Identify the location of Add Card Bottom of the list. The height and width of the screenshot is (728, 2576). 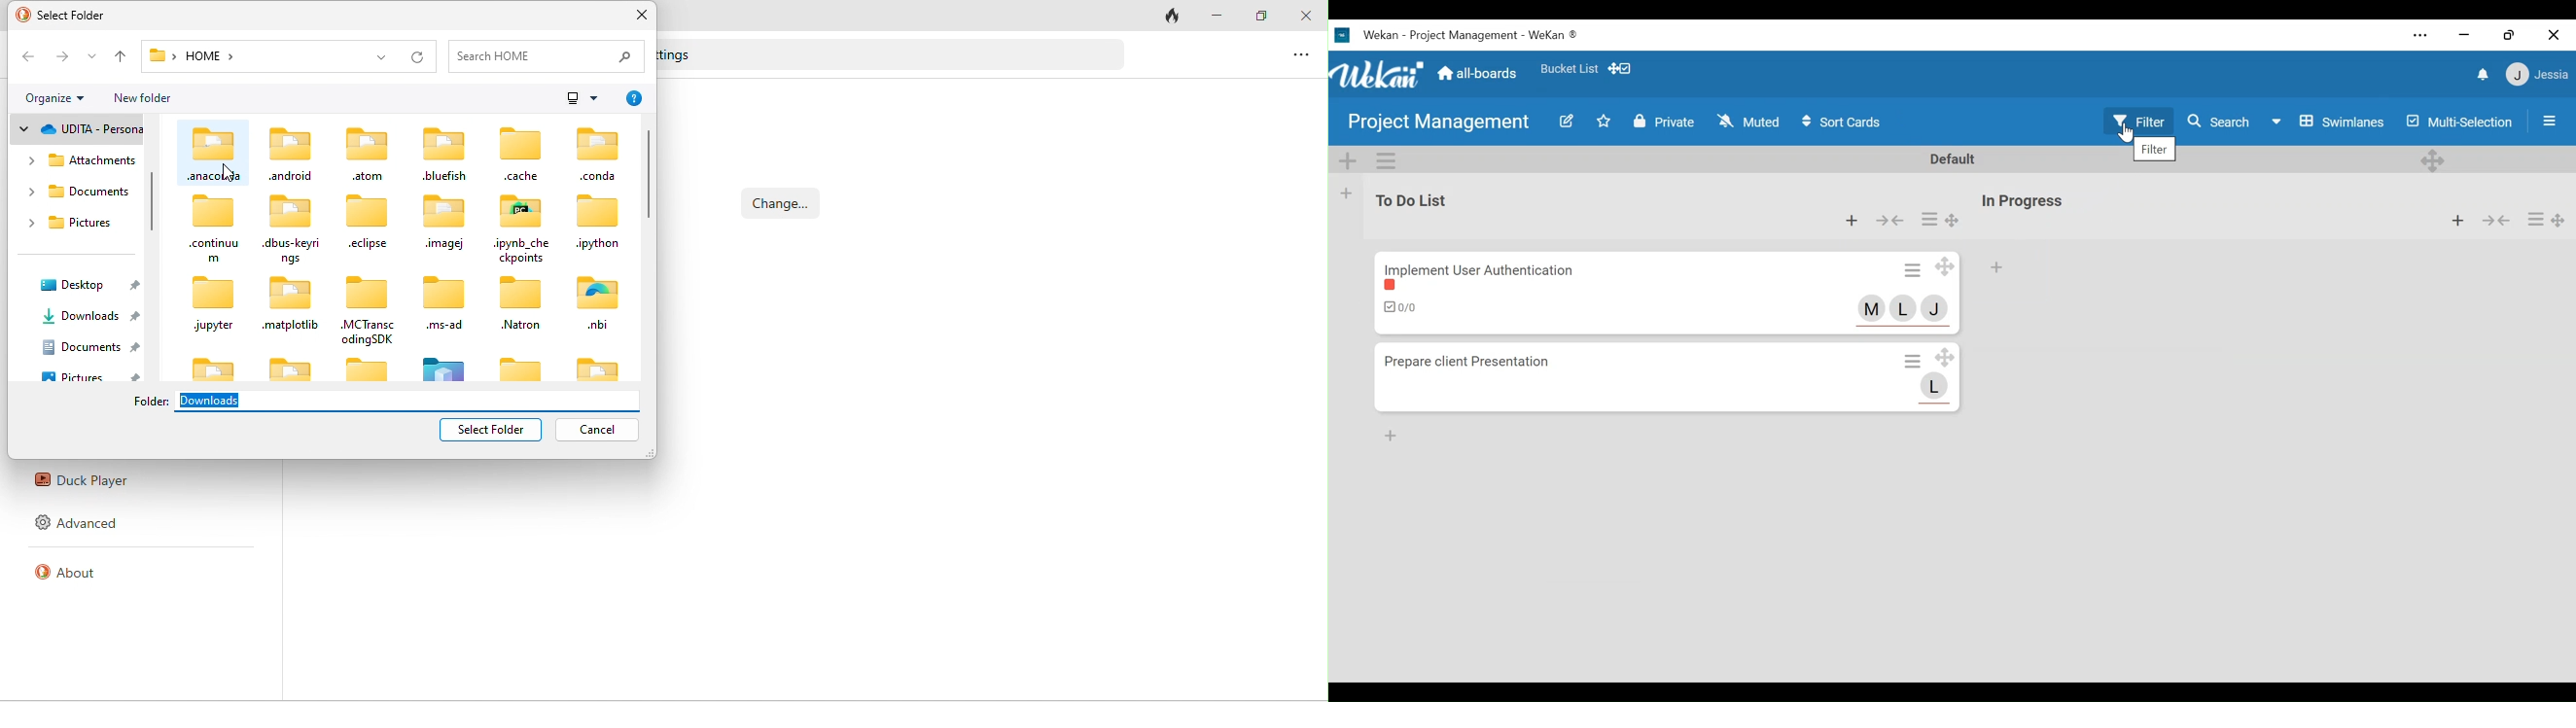
(1388, 437).